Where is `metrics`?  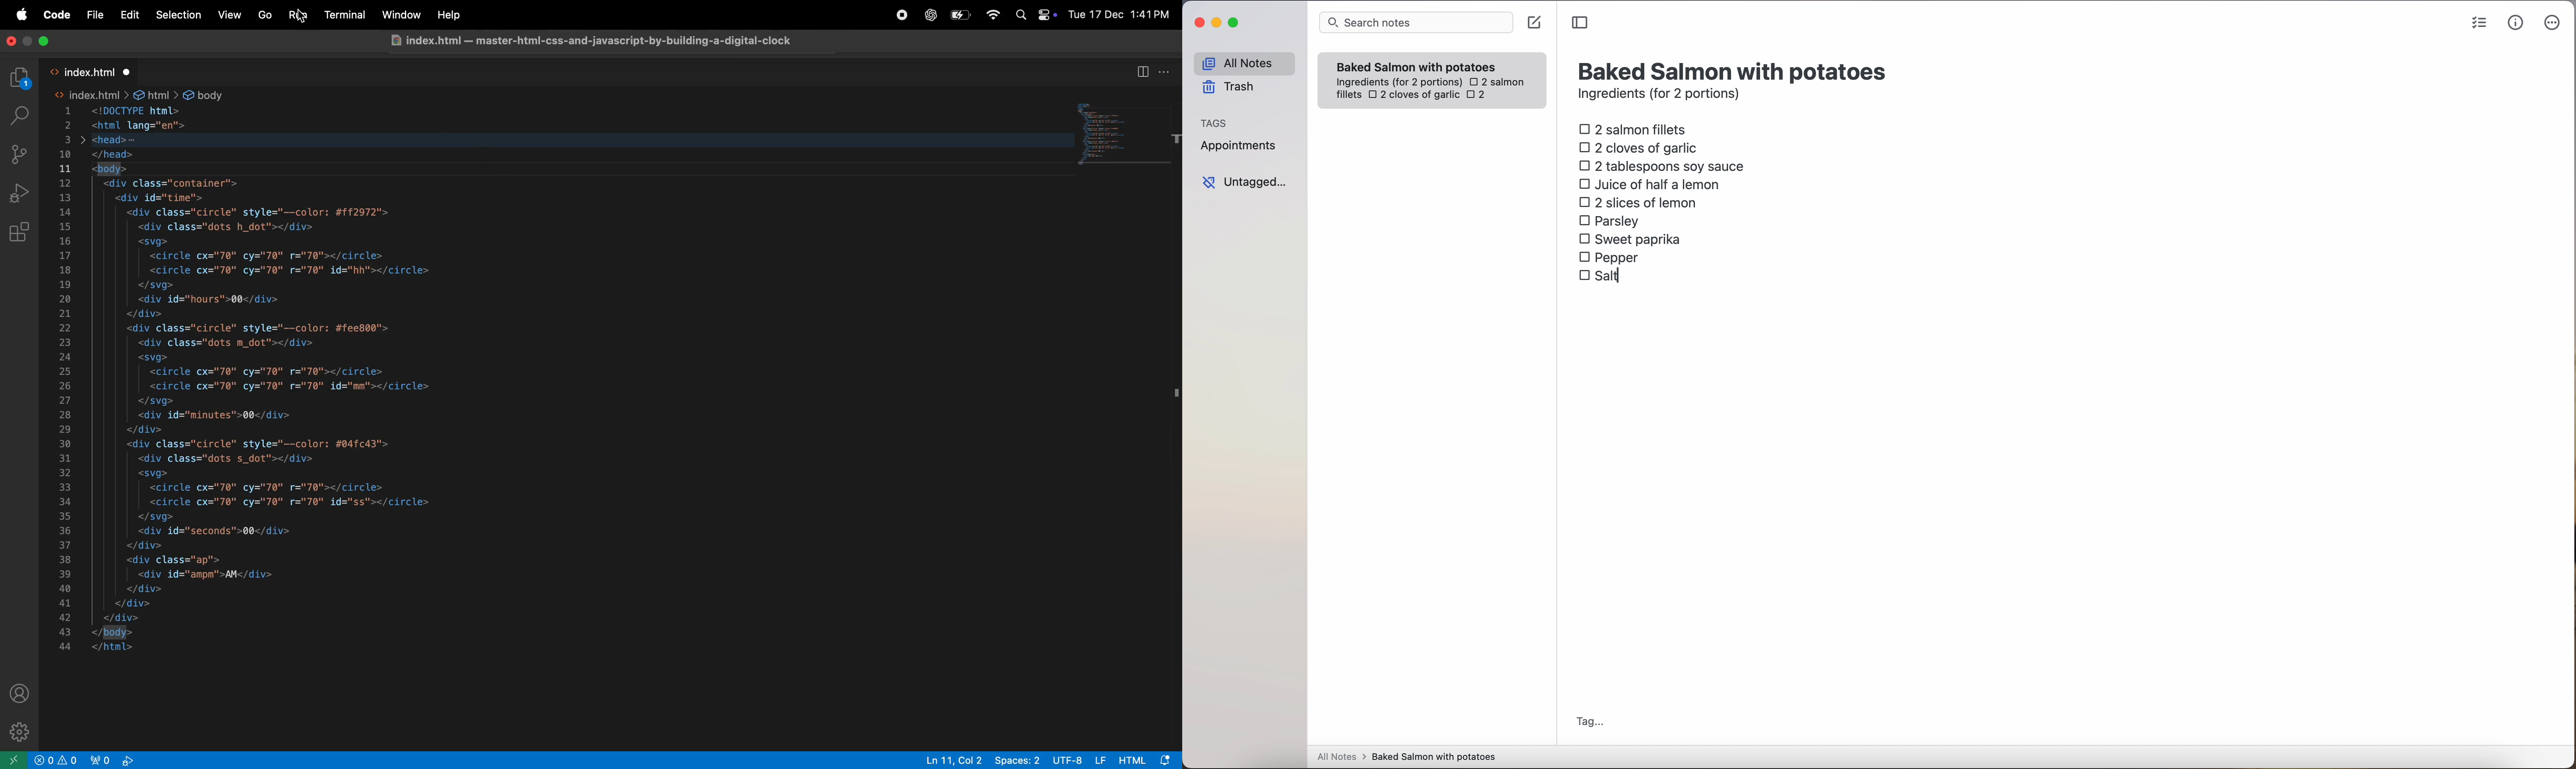 metrics is located at coordinates (2516, 22).